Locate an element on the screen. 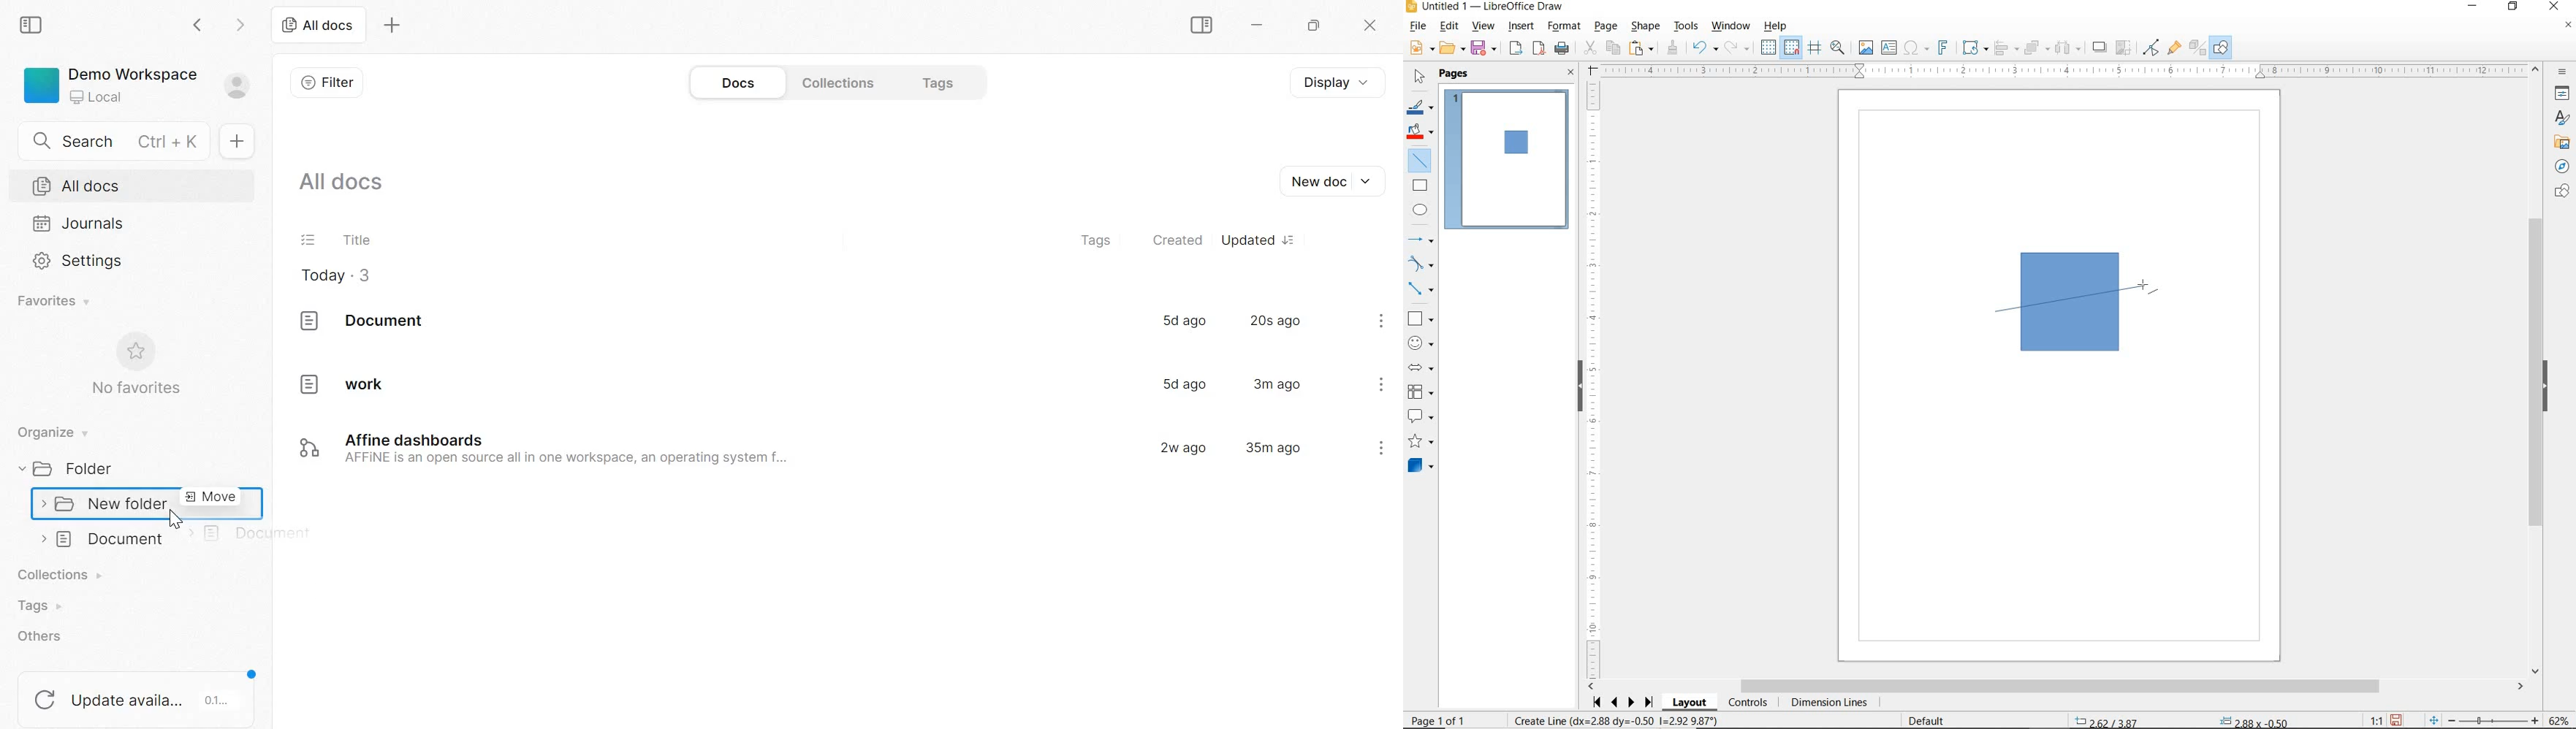 This screenshot has width=2576, height=756. FILL COLOR is located at coordinates (1421, 133).